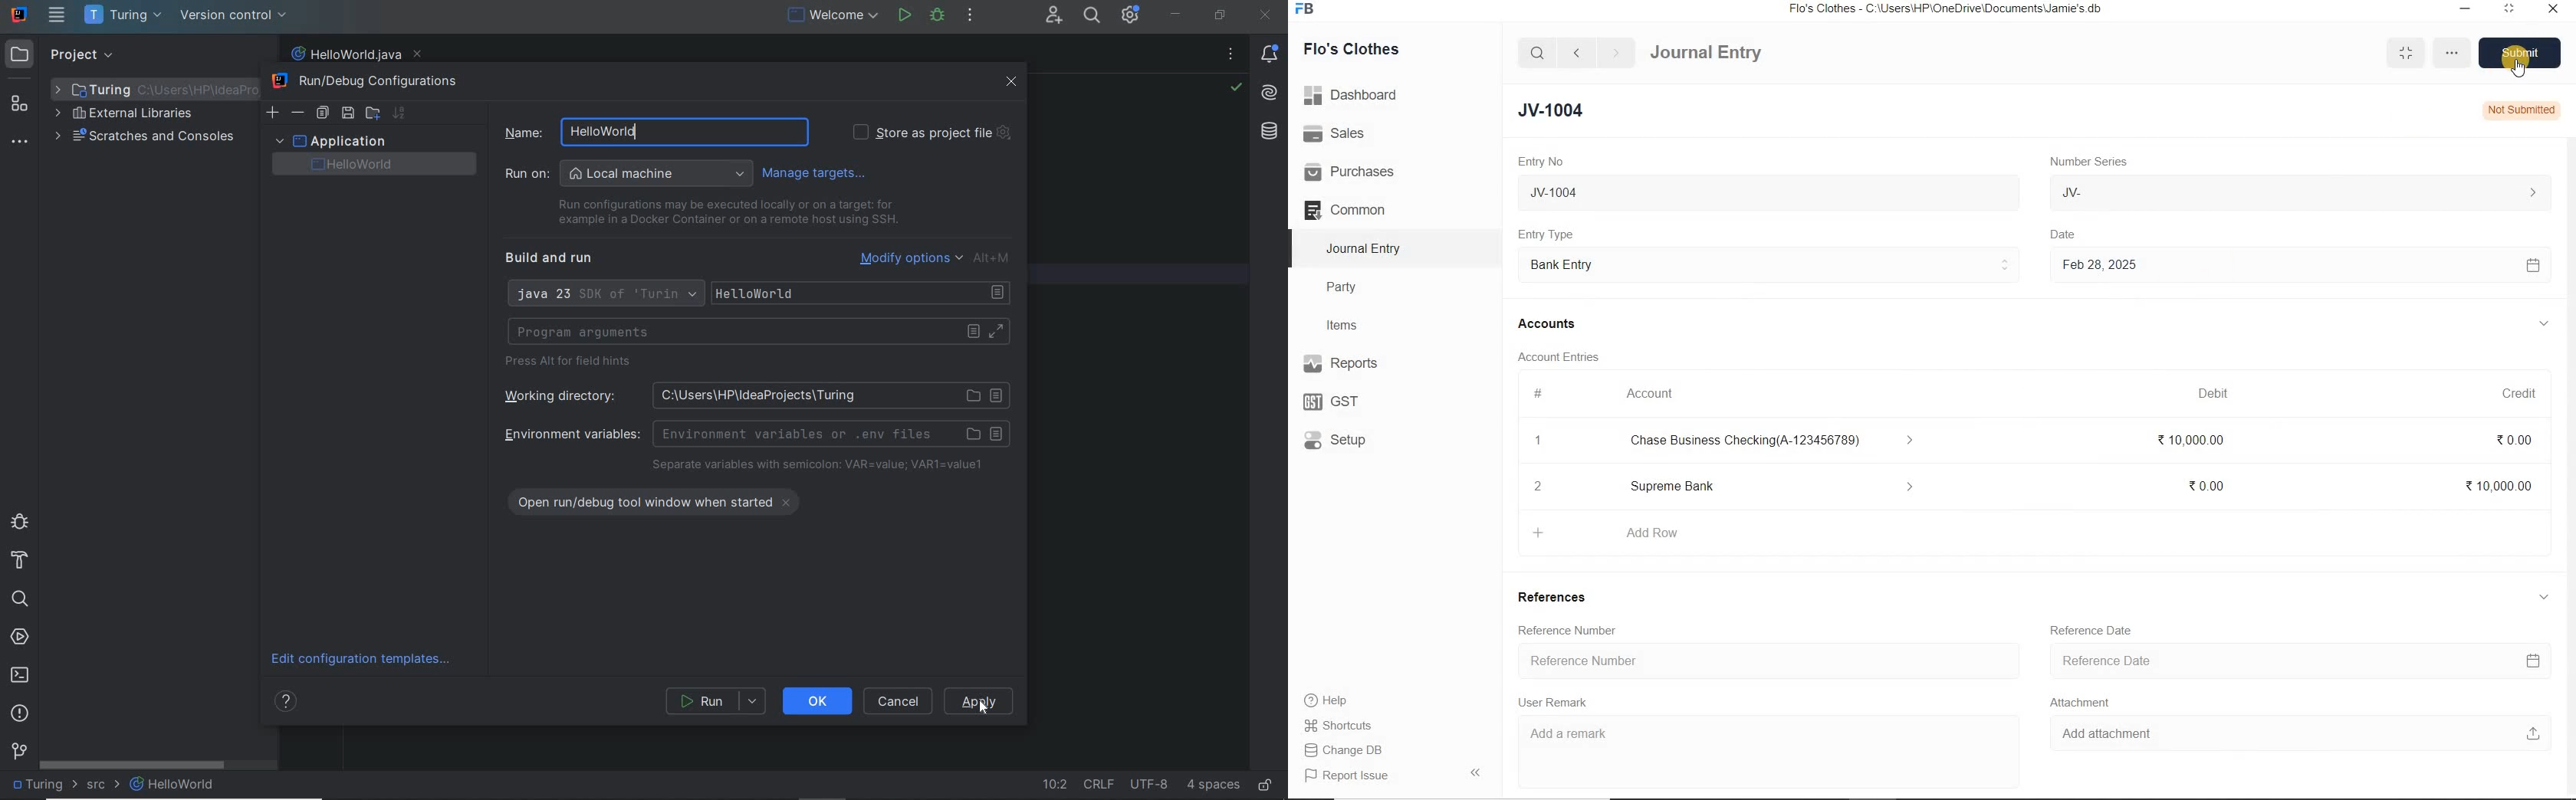 This screenshot has width=2576, height=812. What do you see at coordinates (1363, 49) in the screenshot?
I see `Flo's Clothes` at bounding box center [1363, 49].